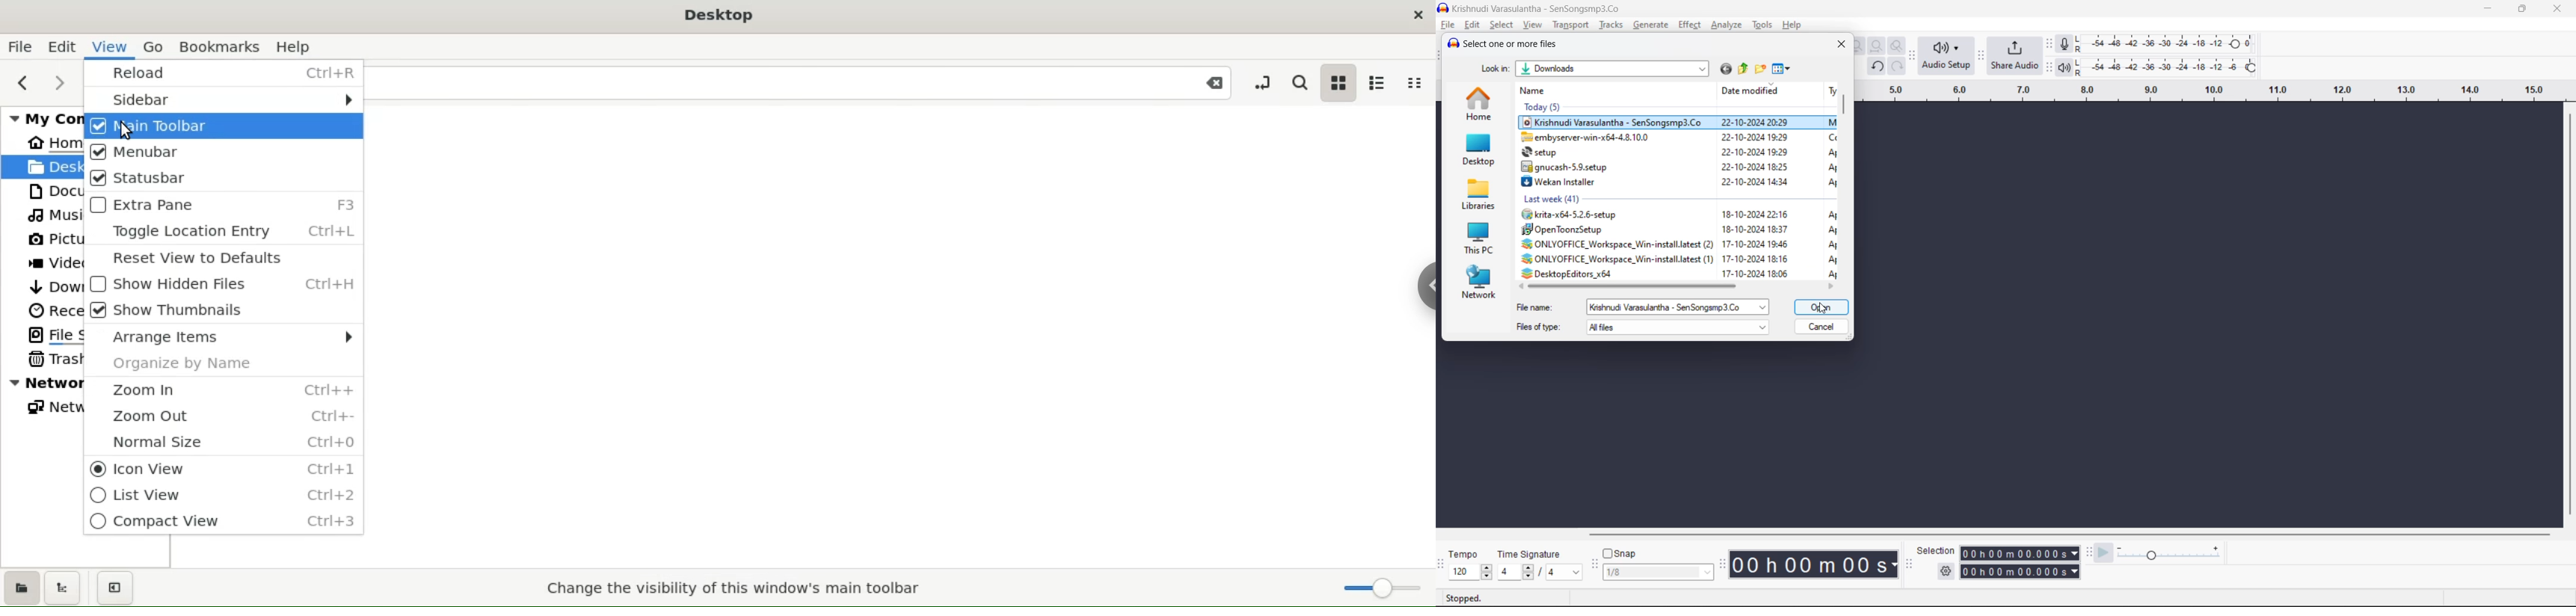 The image size is (2576, 616). Describe the element at coordinates (1759, 68) in the screenshot. I see `create new folder` at that location.